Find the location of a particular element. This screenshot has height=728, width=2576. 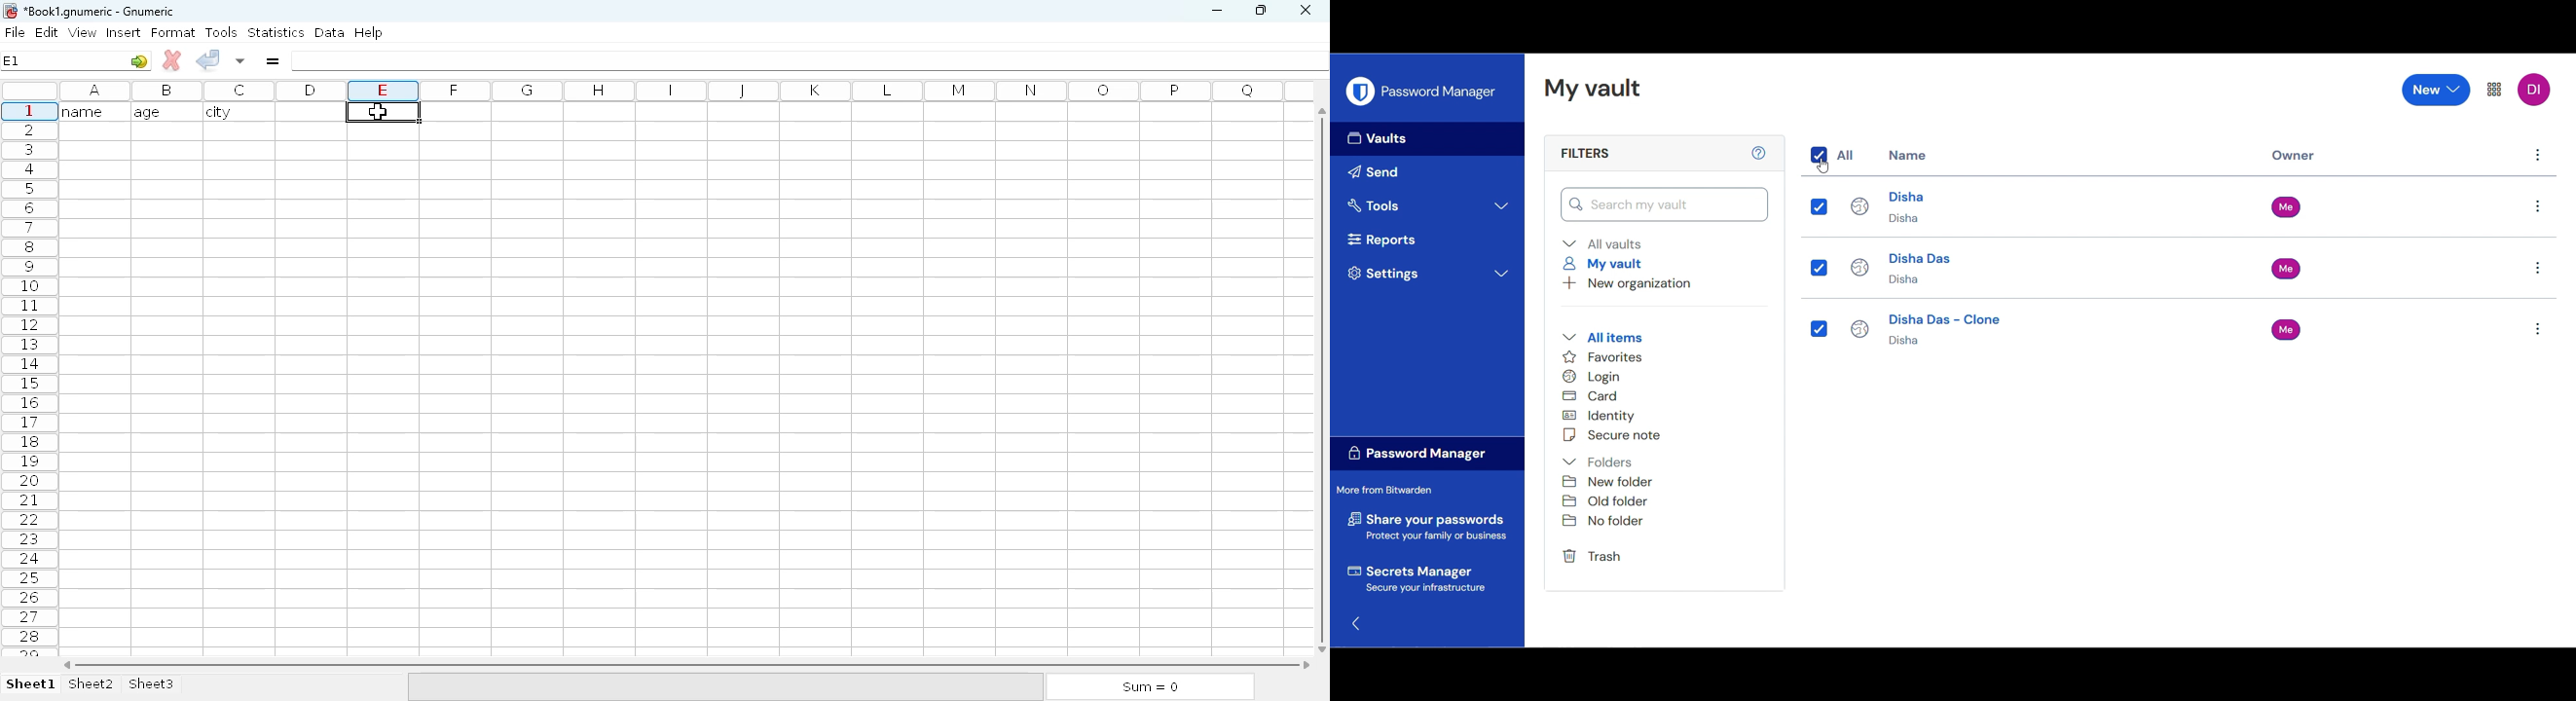

More settings is located at coordinates (2494, 90).